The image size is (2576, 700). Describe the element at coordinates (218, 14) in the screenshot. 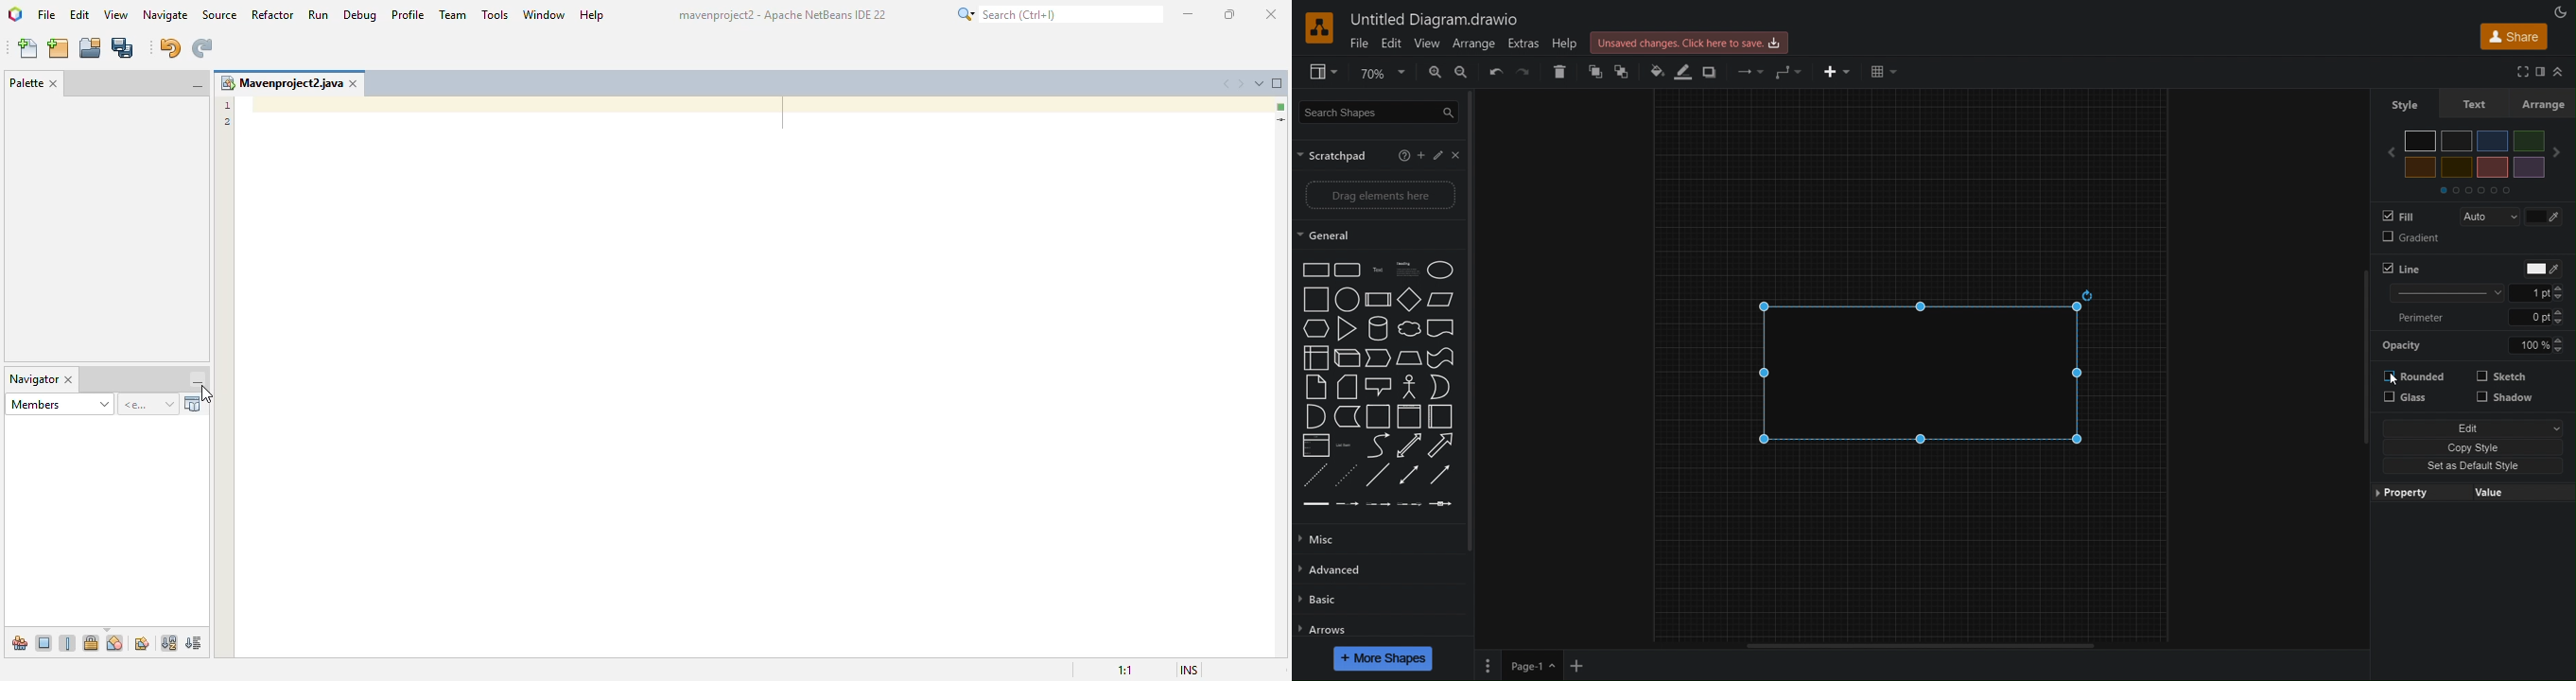

I see `source` at that location.